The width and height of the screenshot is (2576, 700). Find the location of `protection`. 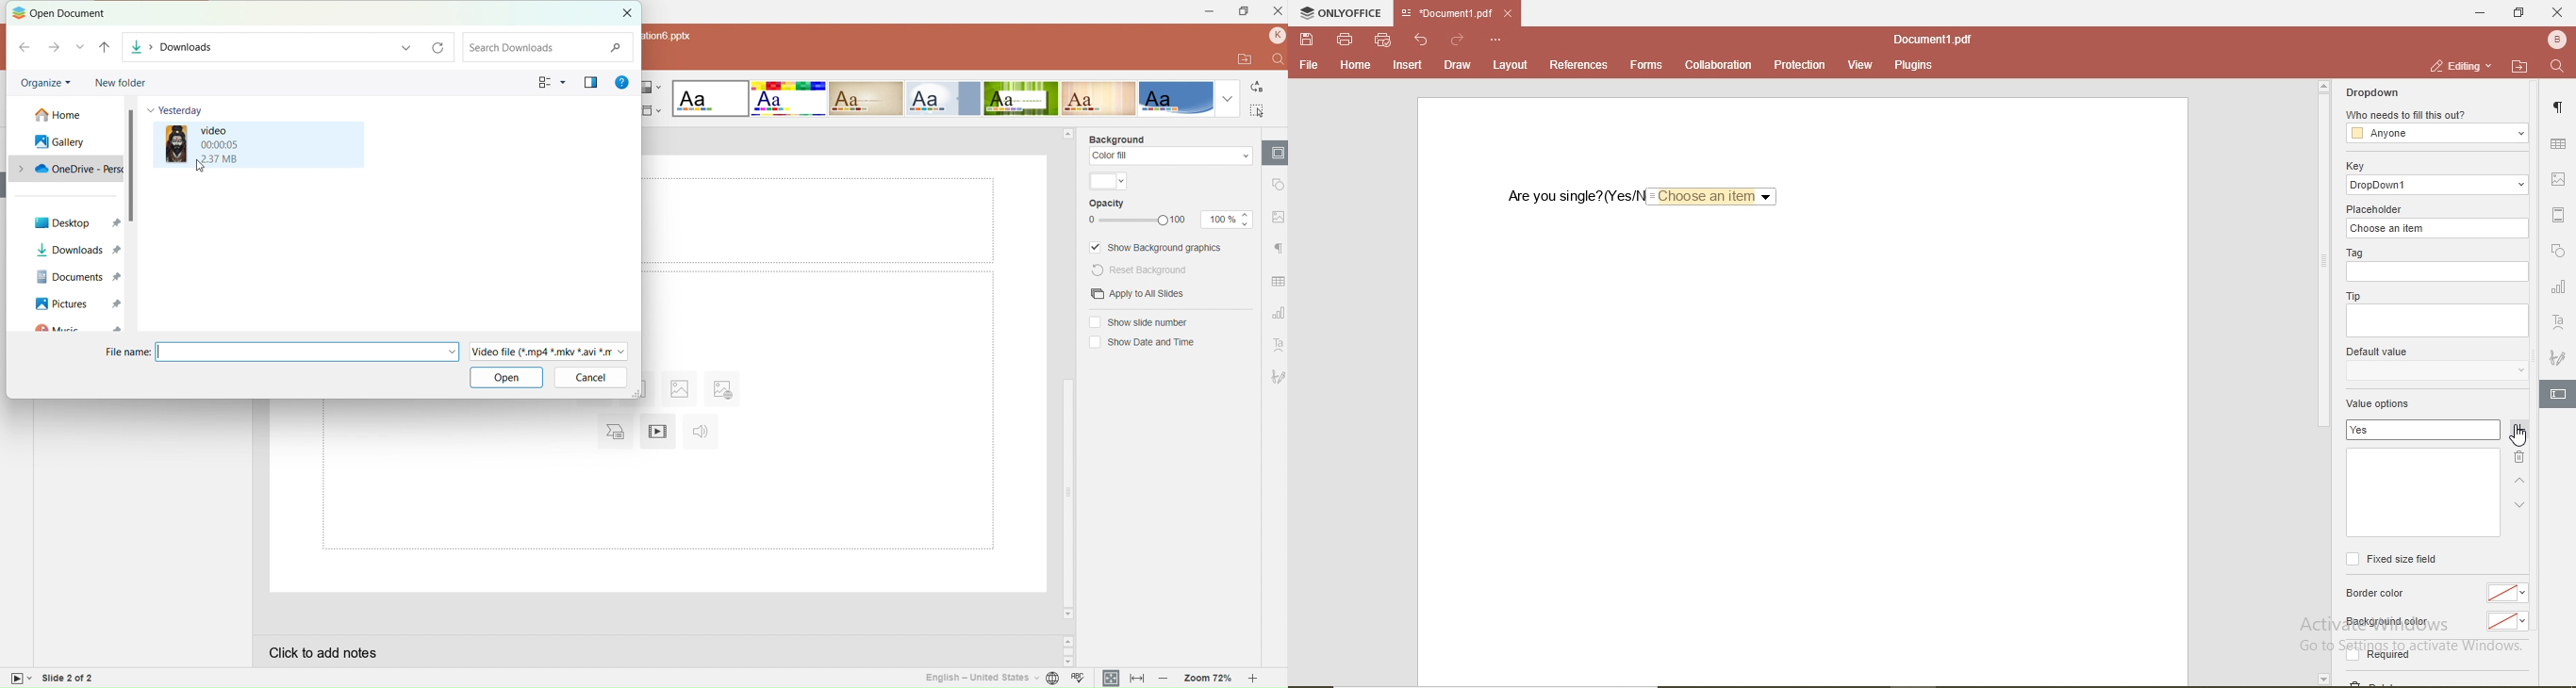

protection is located at coordinates (1801, 64).